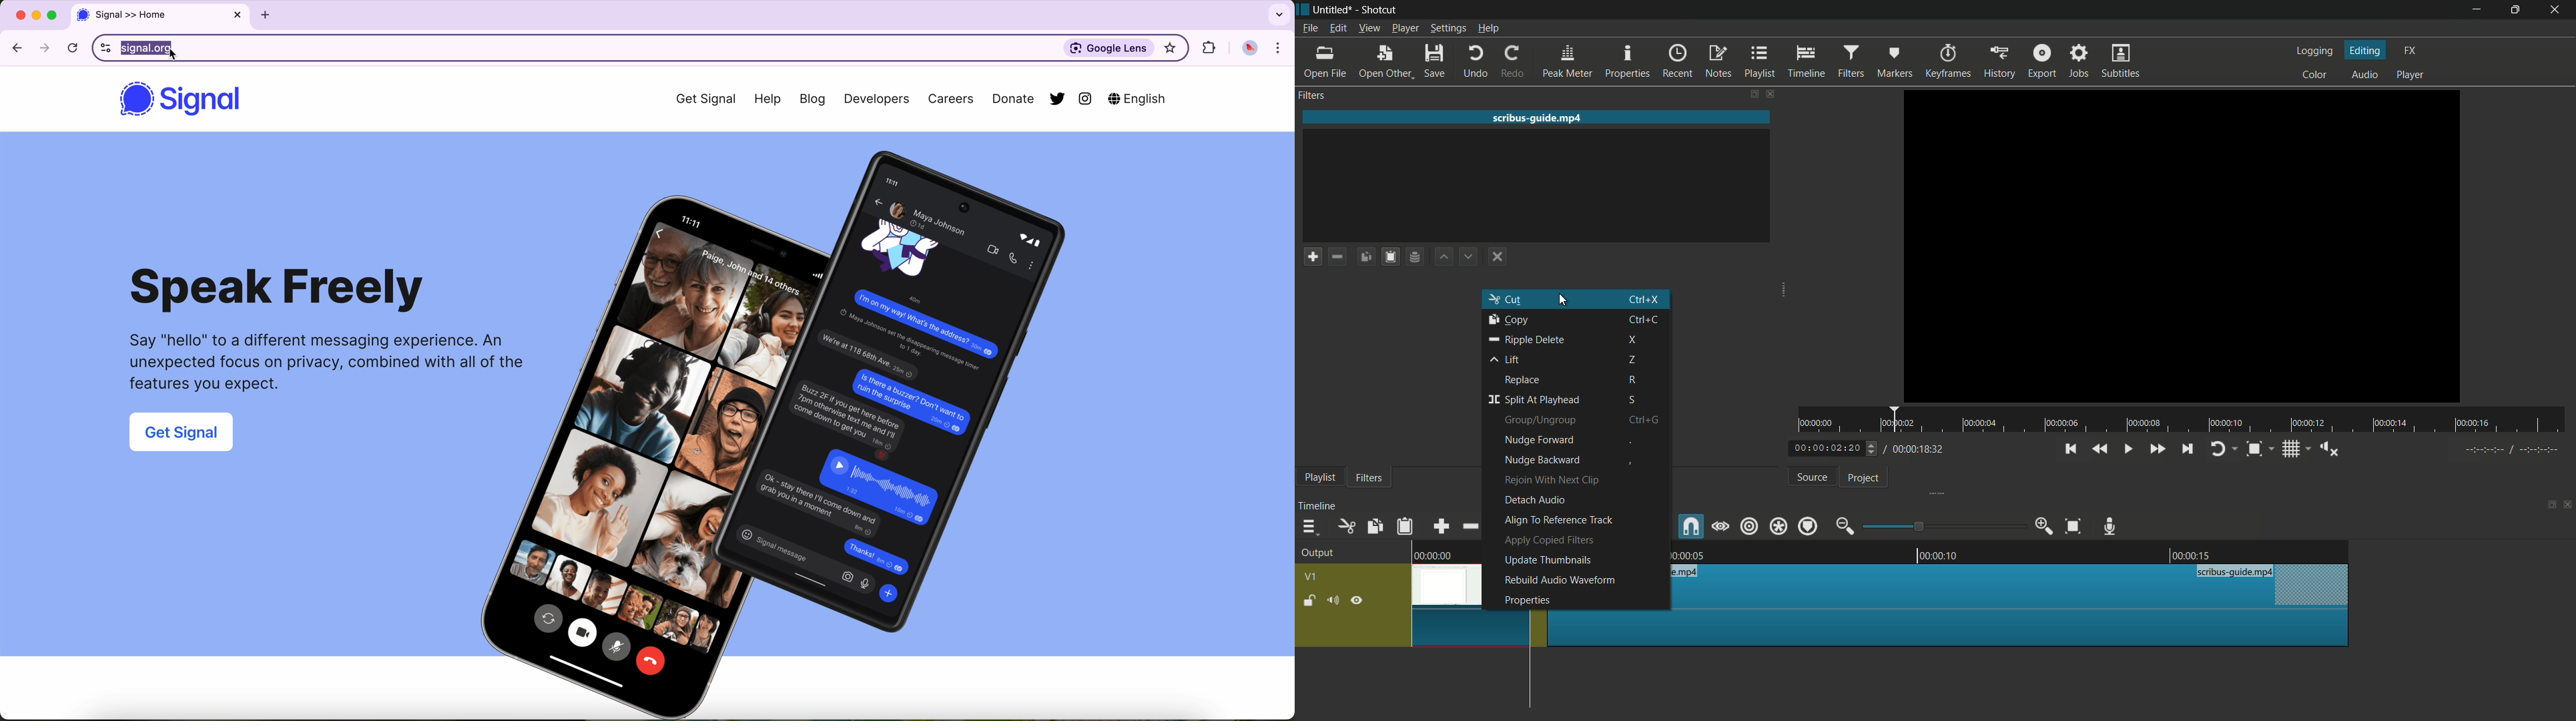  Describe the element at coordinates (2364, 75) in the screenshot. I see `audio` at that location.